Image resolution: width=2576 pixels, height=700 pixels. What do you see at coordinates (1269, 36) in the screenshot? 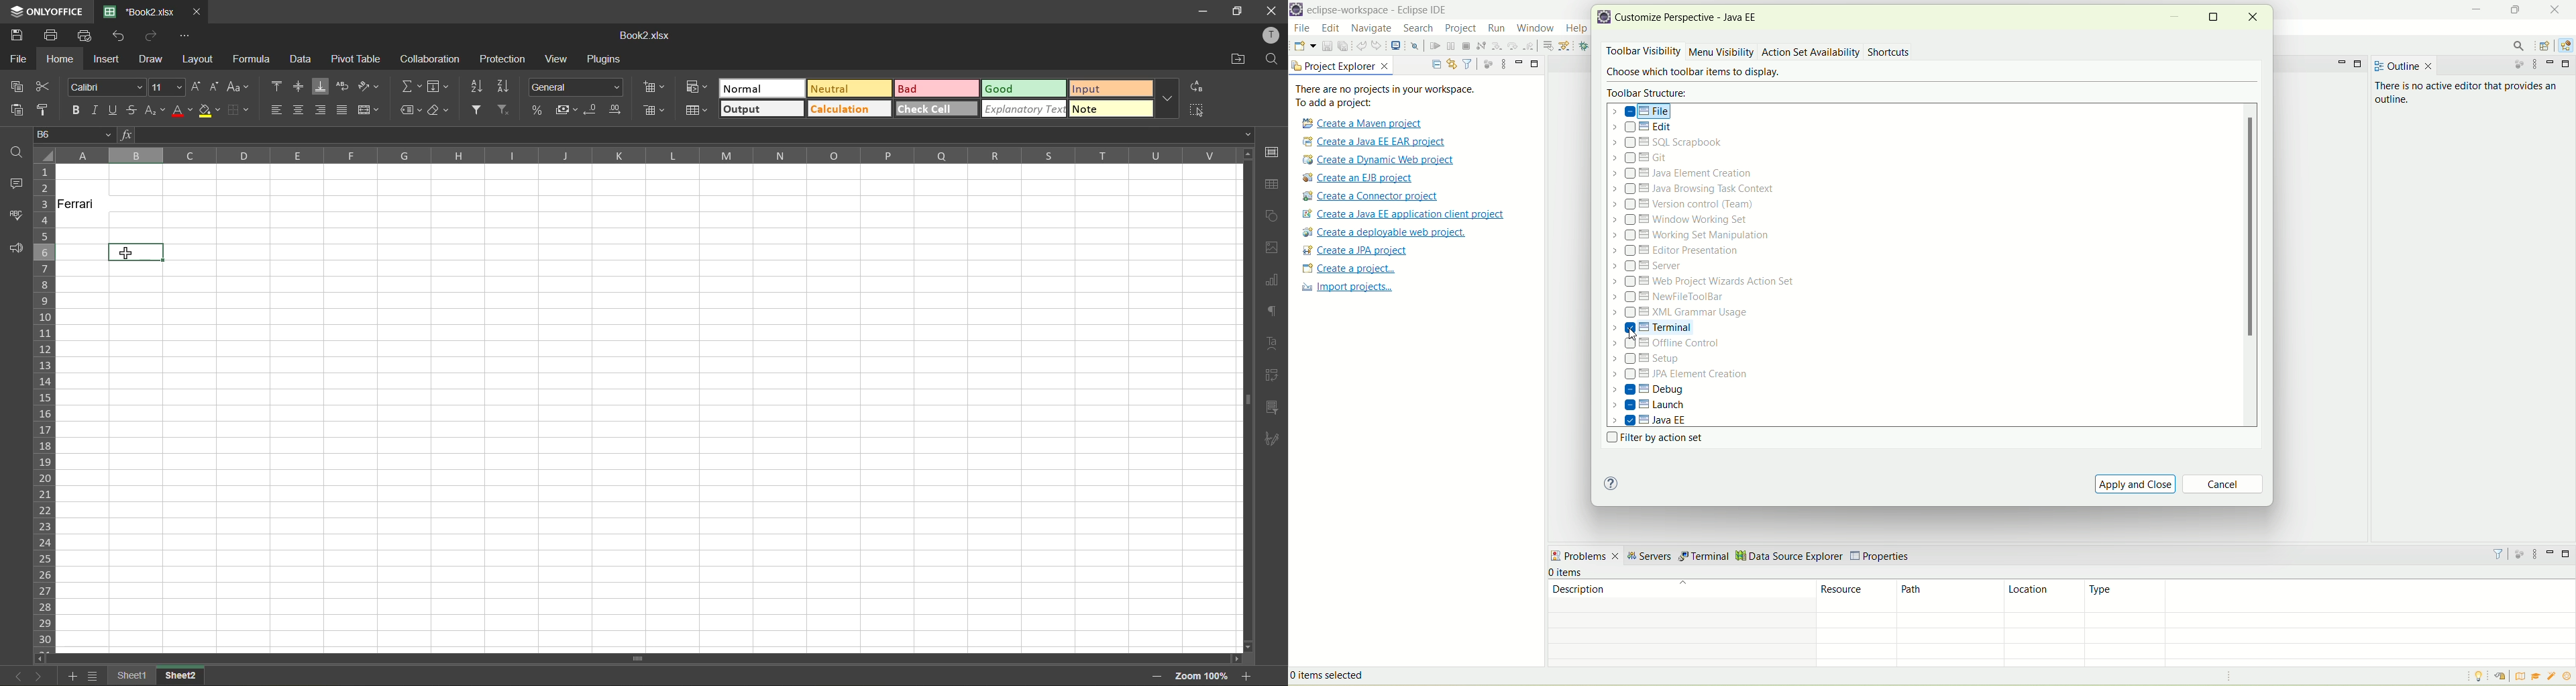
I see `profile` at bounding box center [1269, 36].